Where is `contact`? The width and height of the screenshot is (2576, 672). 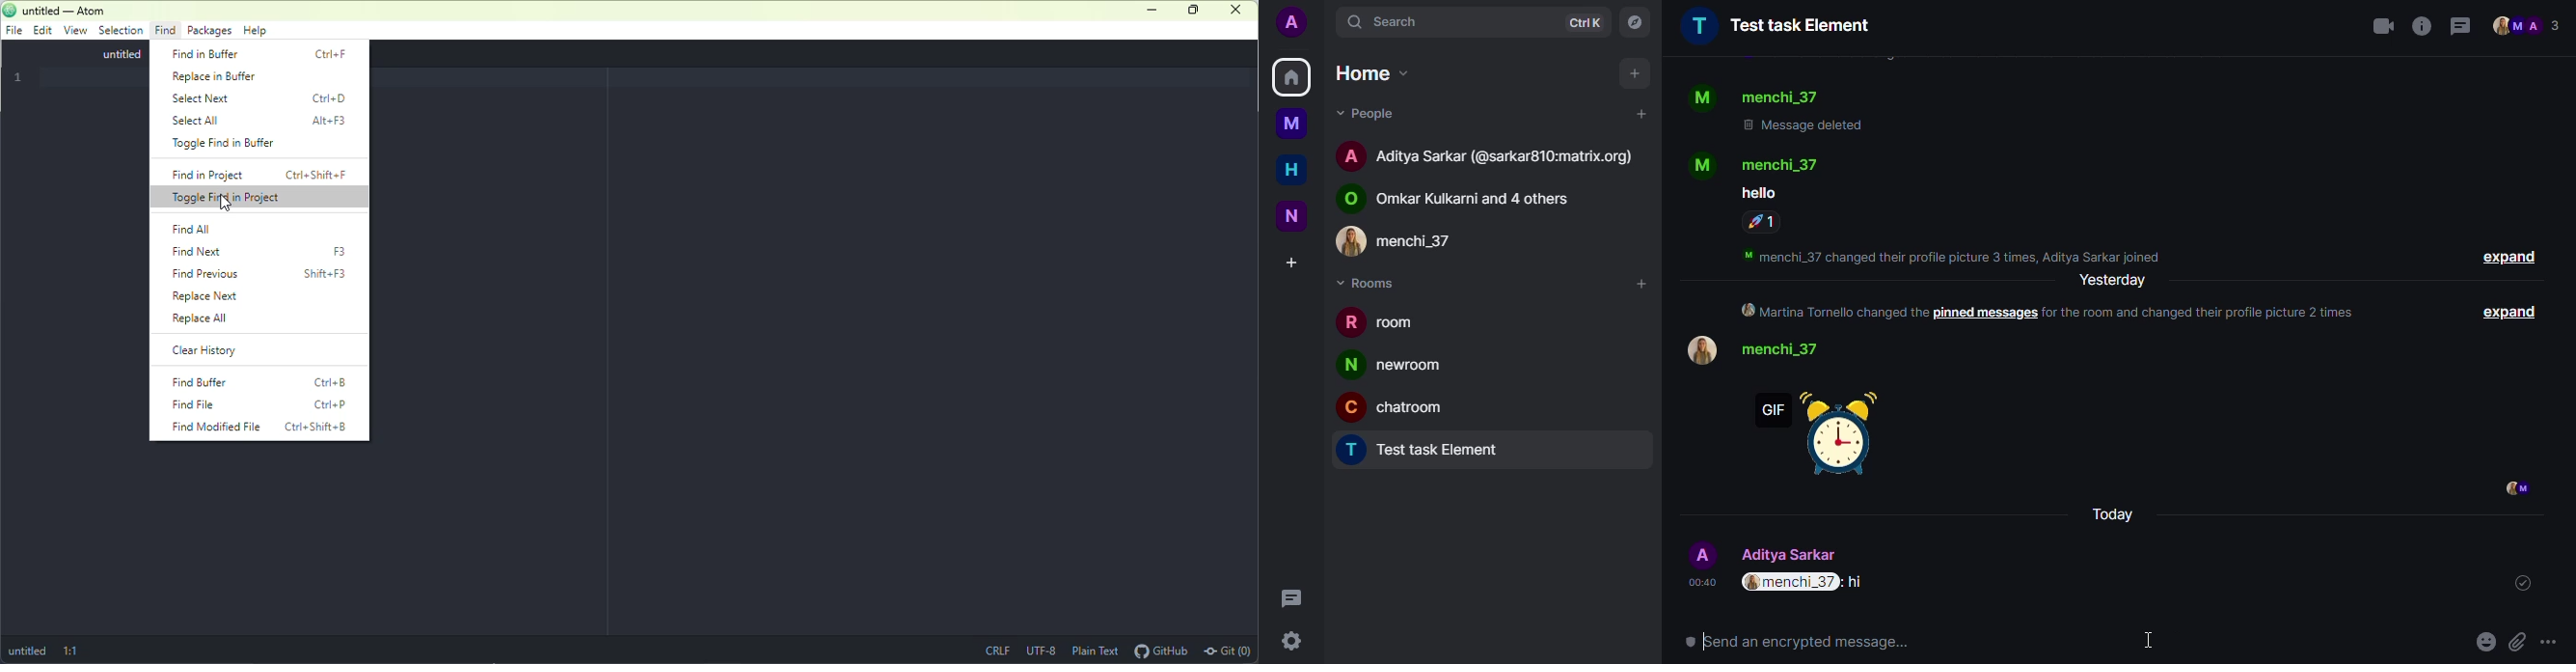 contact is located at coordinates (1467, 197).